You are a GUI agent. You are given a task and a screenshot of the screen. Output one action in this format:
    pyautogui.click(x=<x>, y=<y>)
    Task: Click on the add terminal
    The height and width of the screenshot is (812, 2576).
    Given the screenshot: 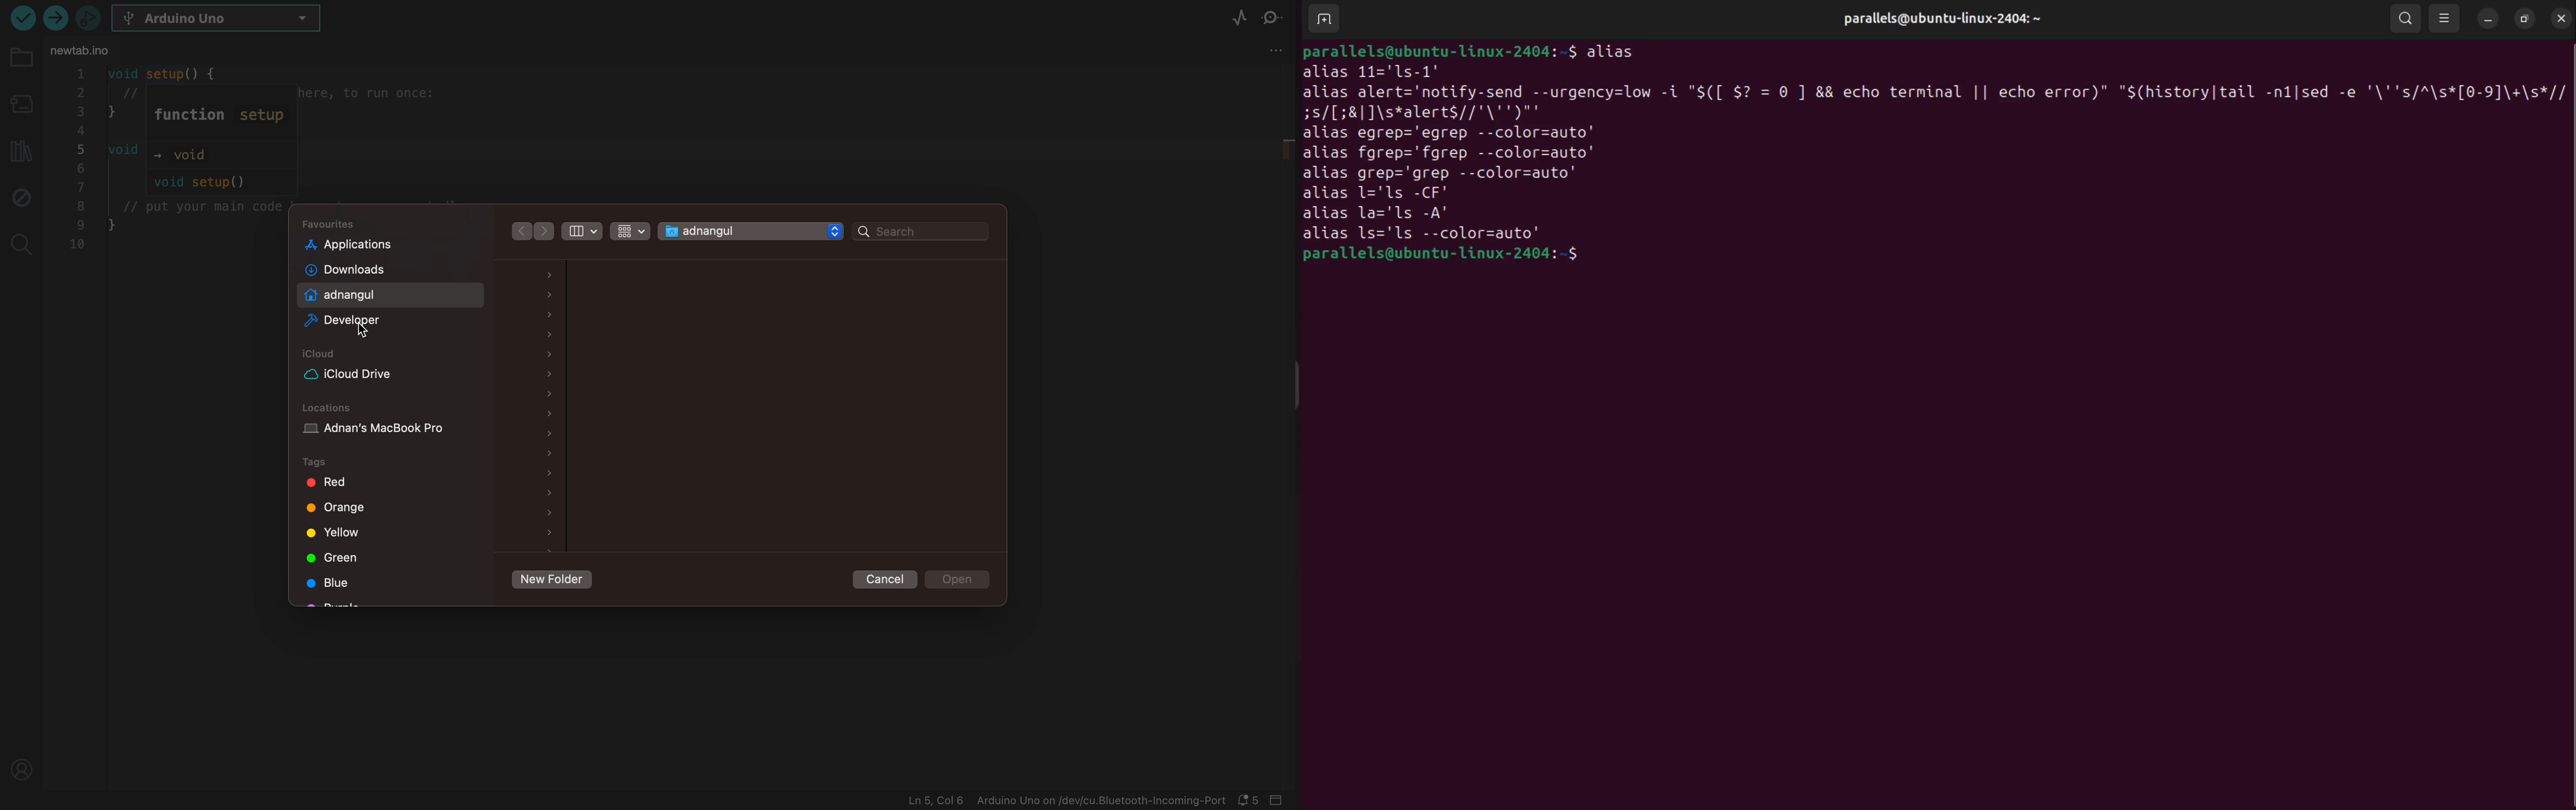 What is the action you would take?
    pyautogui.click(x=1322, y=22)
    